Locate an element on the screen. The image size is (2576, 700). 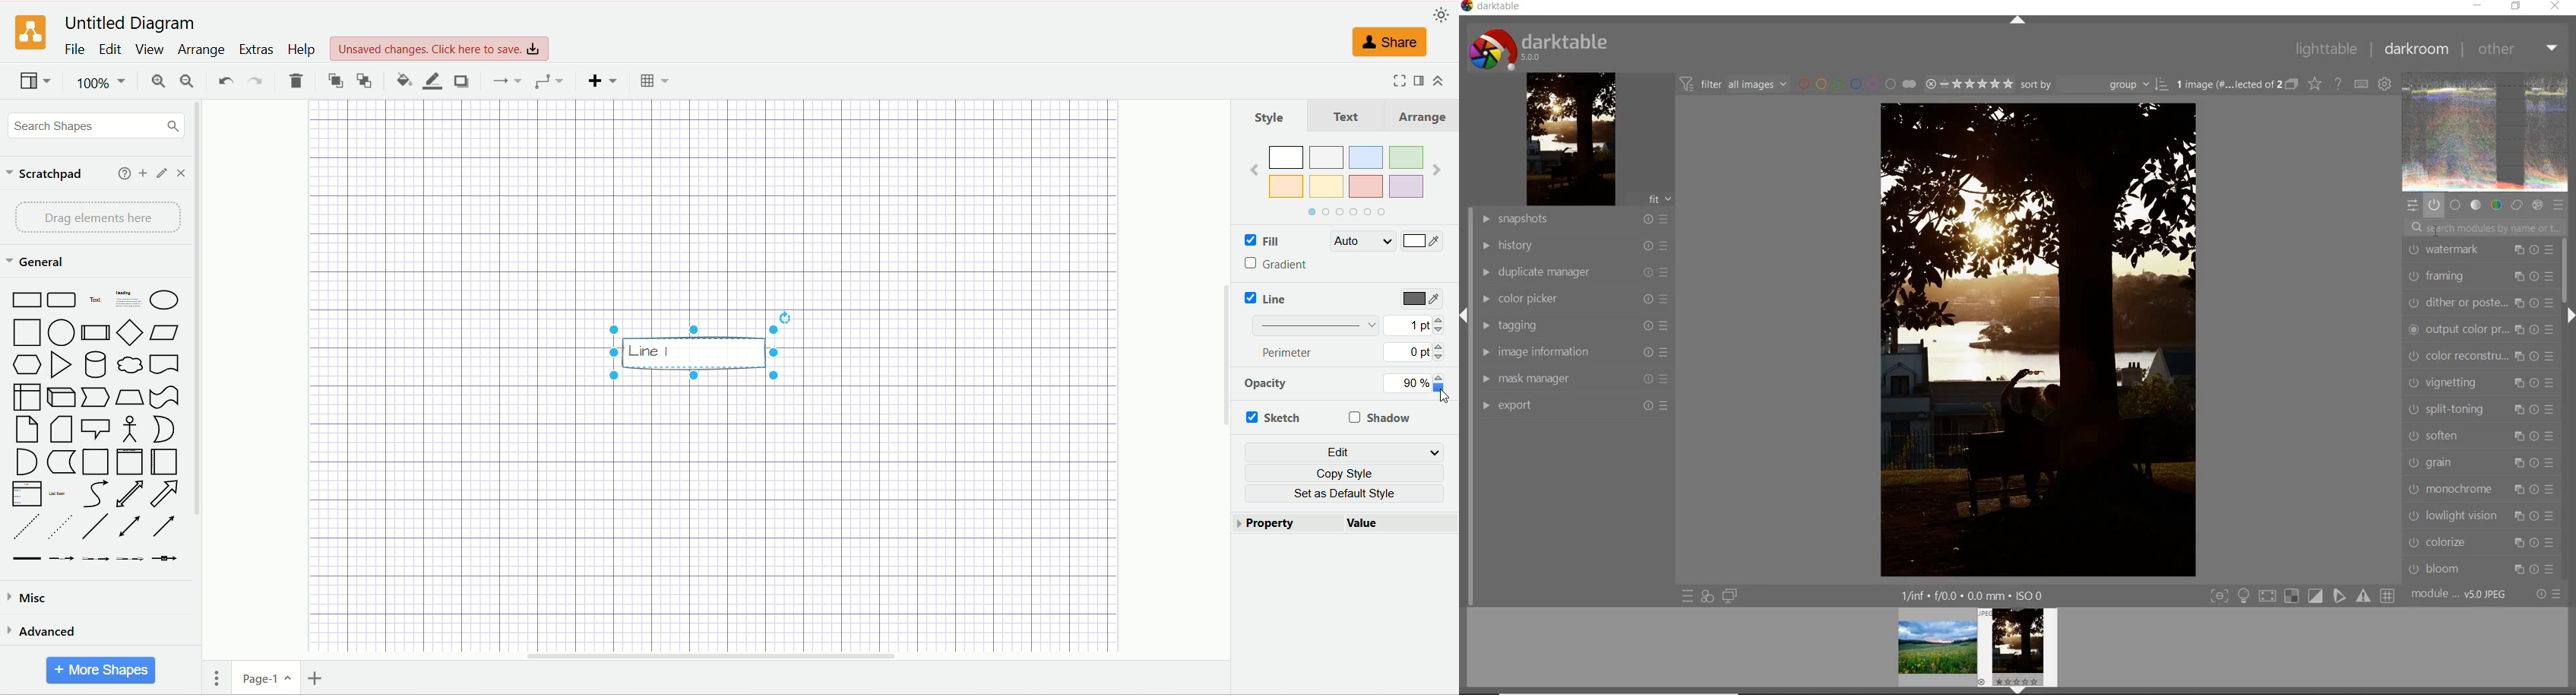
And is located at coordinates (27, 463).